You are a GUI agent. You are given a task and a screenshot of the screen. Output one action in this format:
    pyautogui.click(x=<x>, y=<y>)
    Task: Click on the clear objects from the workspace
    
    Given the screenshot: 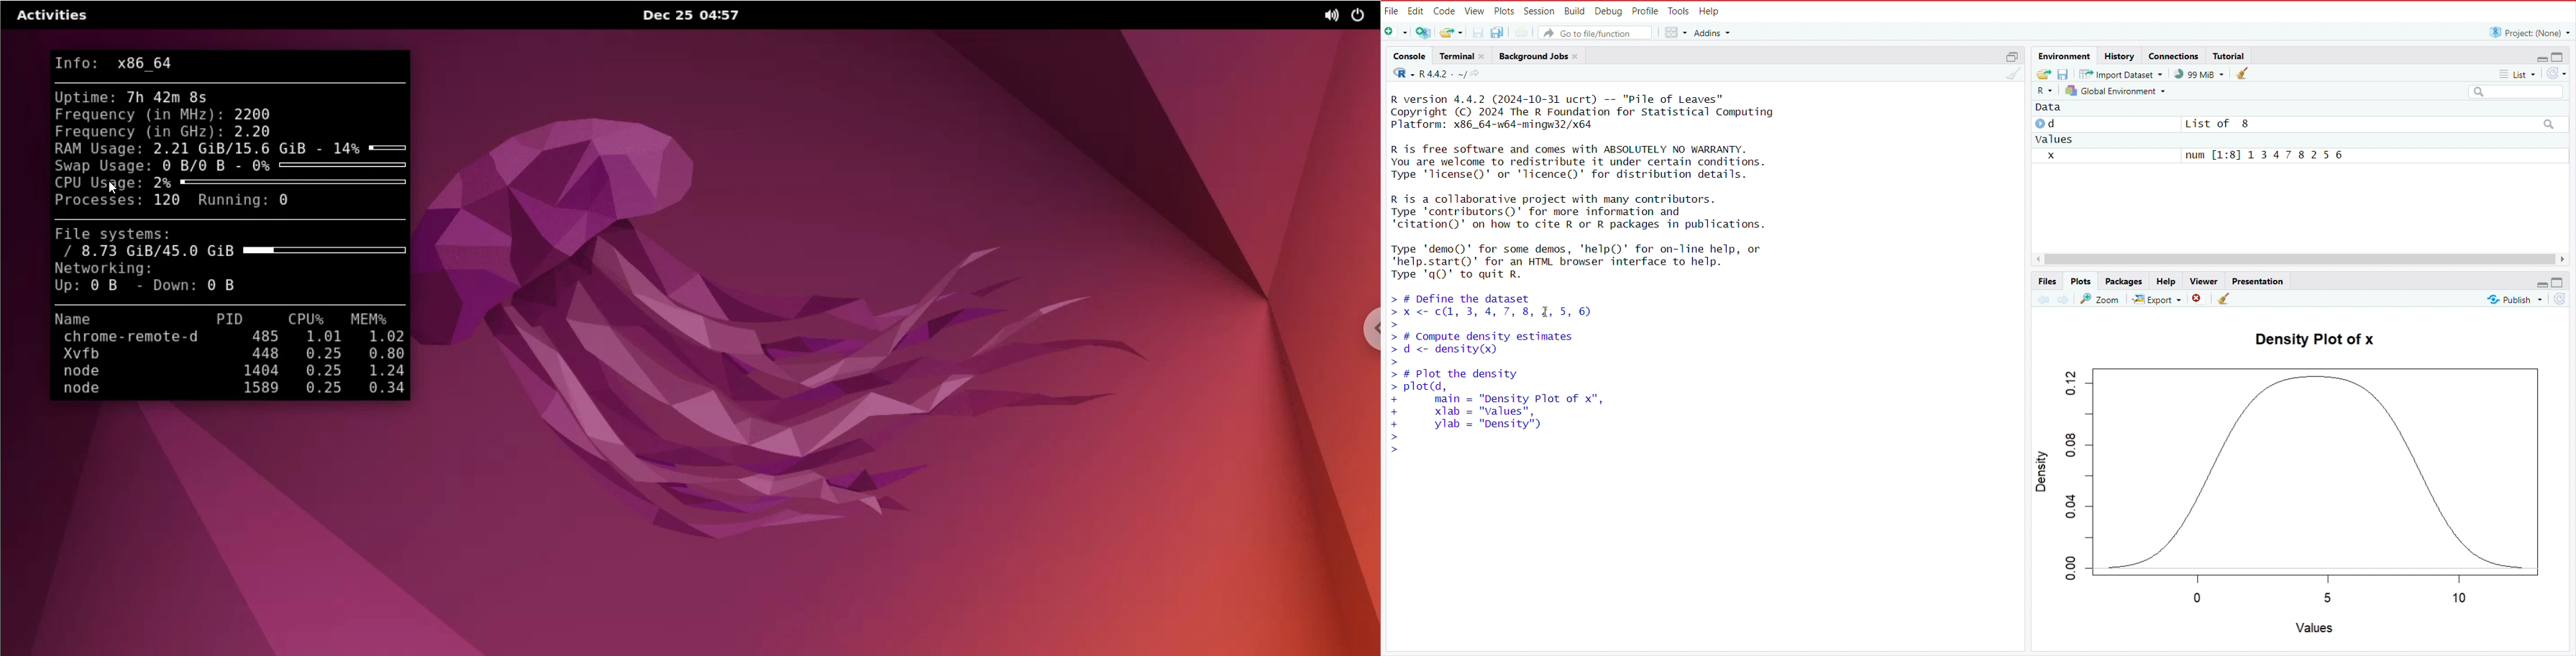 What is the action you would take?
    pyautogui.click(x=2243, y=73)
    